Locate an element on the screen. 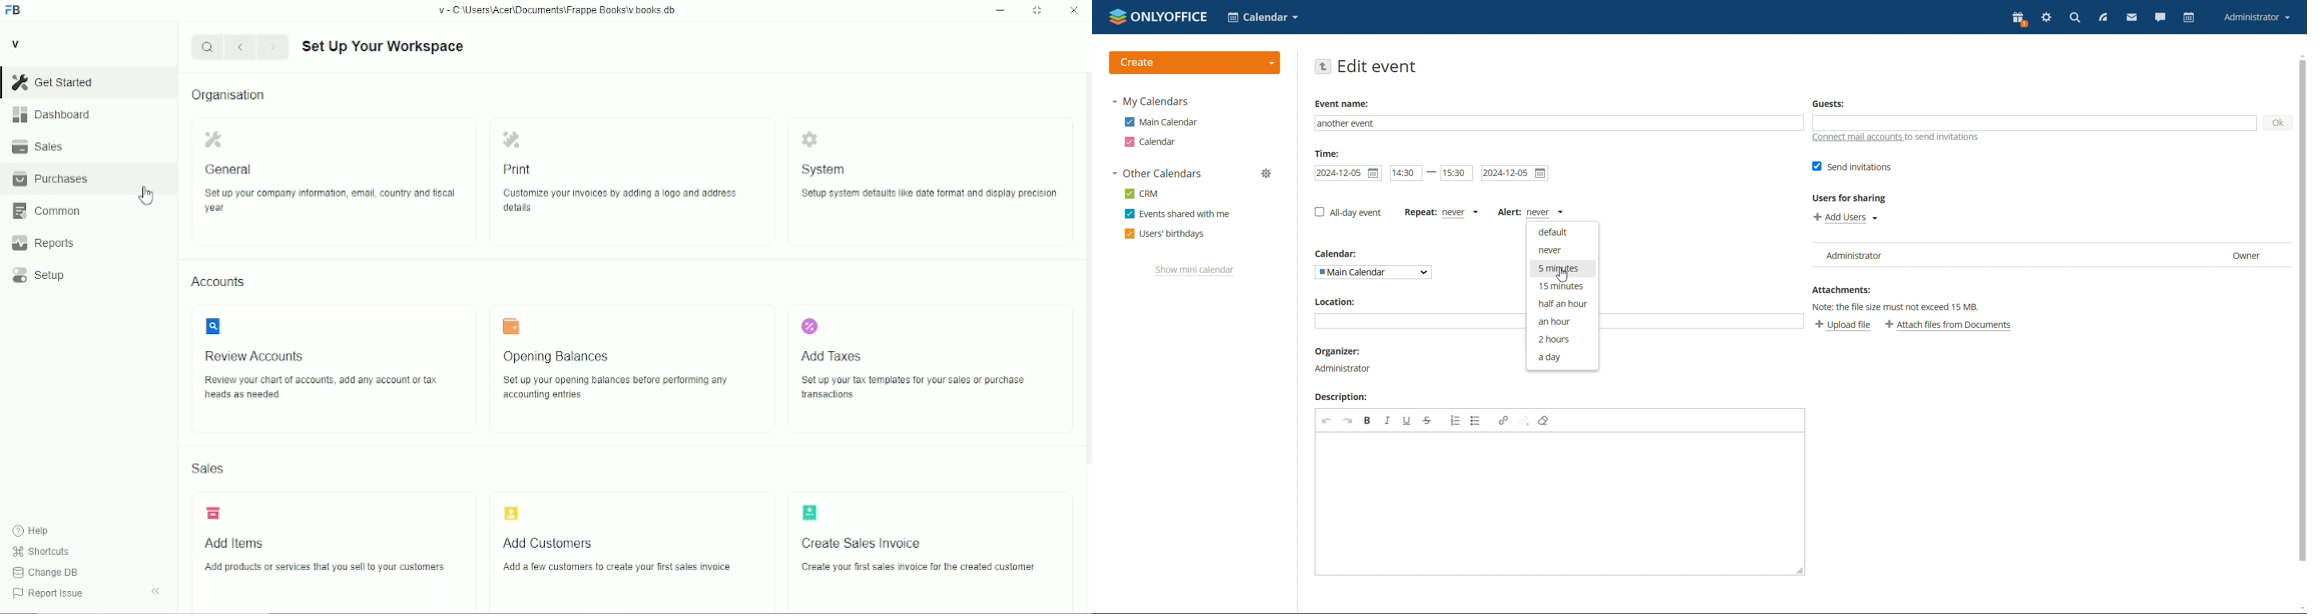 This screenshot has width=2324, height=616. Gel Started is located at coordinates (56, 82).